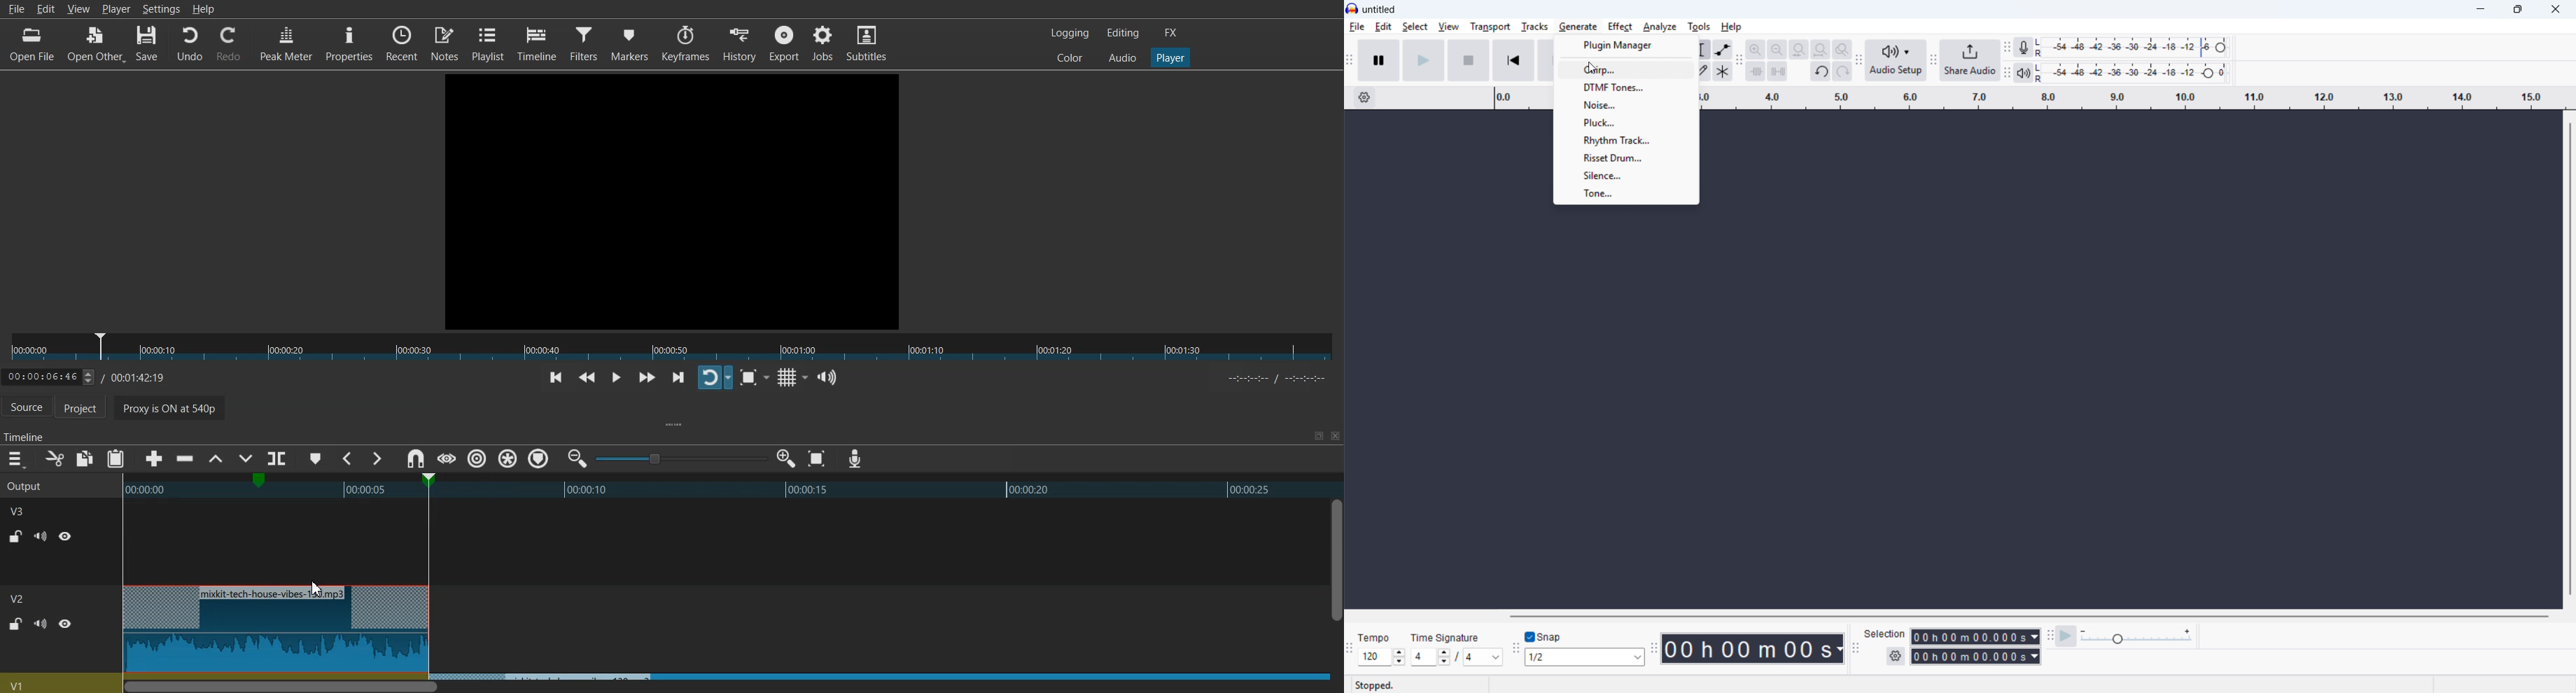  What do you see at coordinates (1578, 26) in the screenshot?
I see `Generate ` at bounding box center [1578, 26].